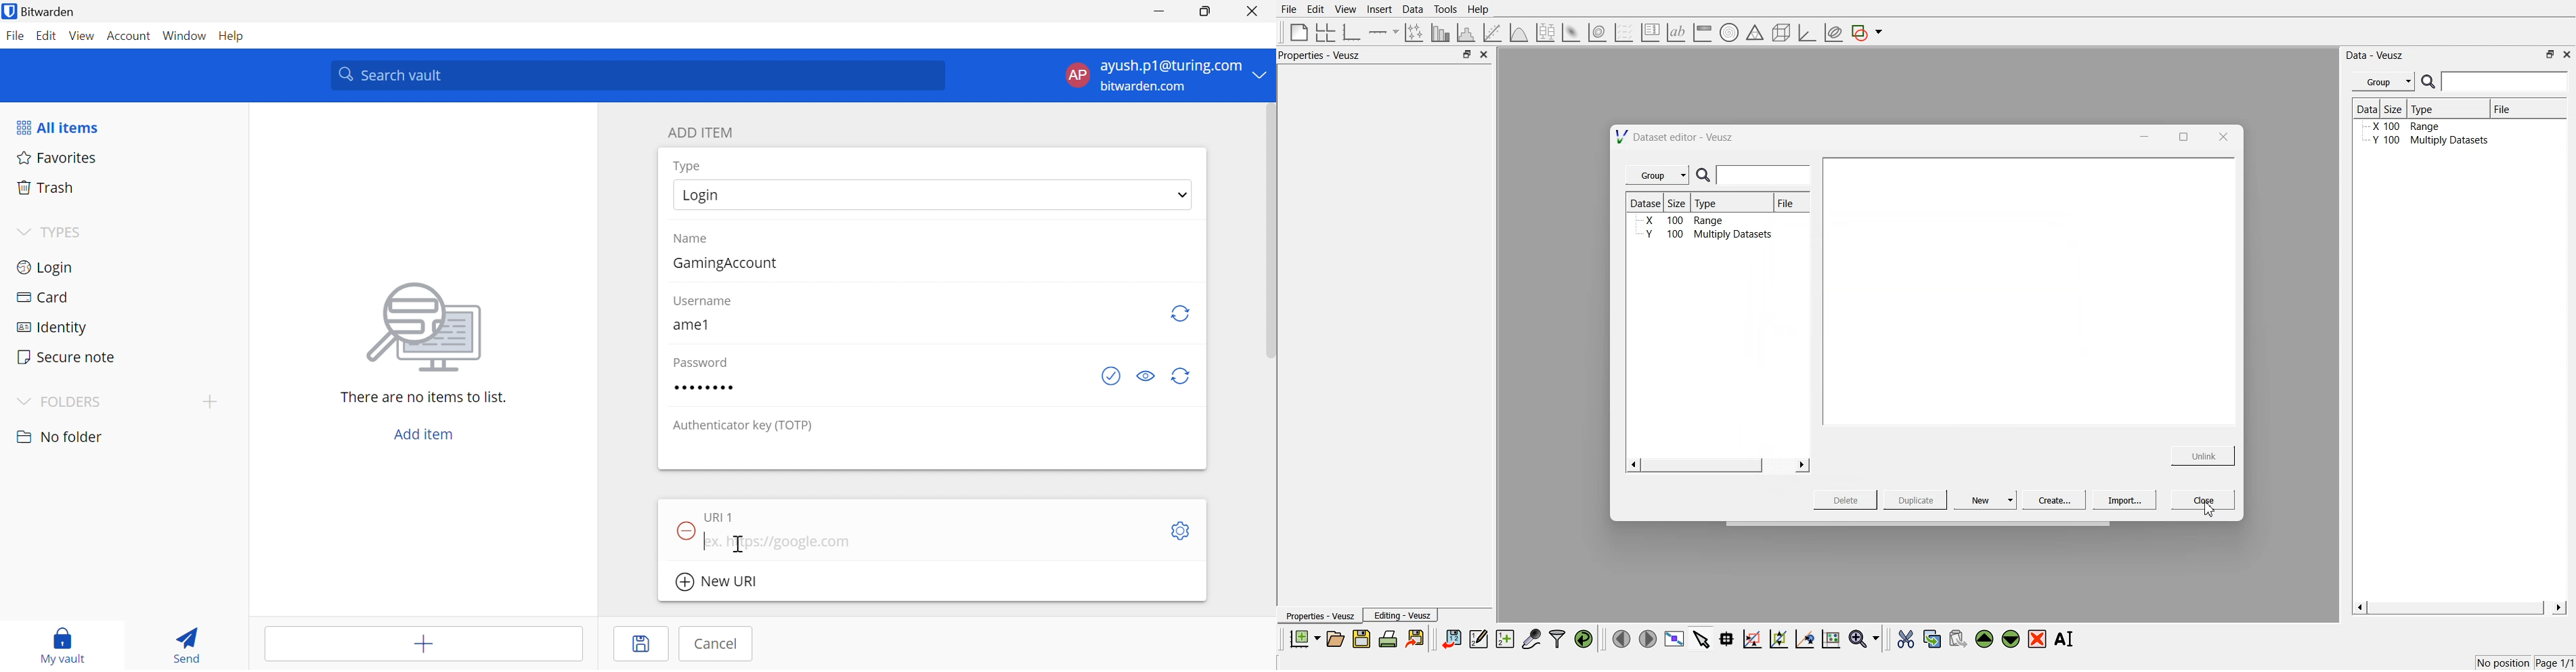 The width and height of the screenshot is (2576, 672). I want to click on Login, so click(47, 268).